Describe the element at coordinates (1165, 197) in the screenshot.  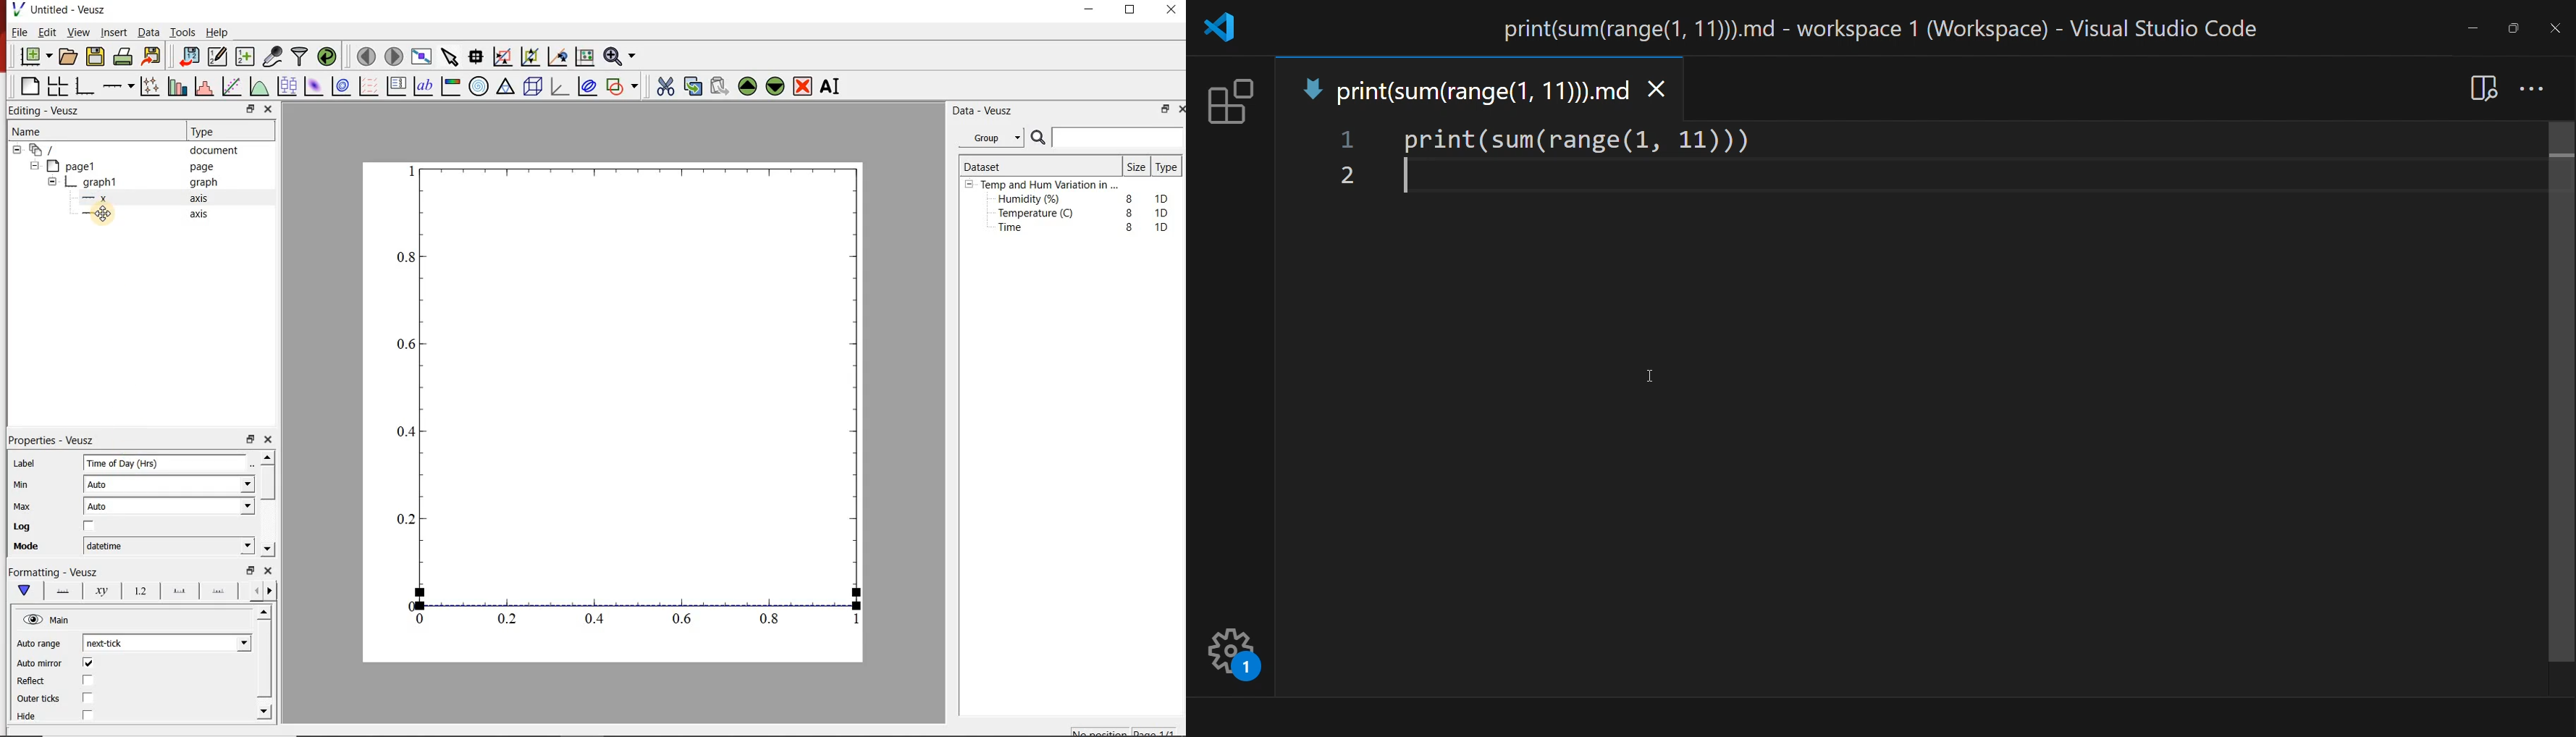
I see `1D` at that location.